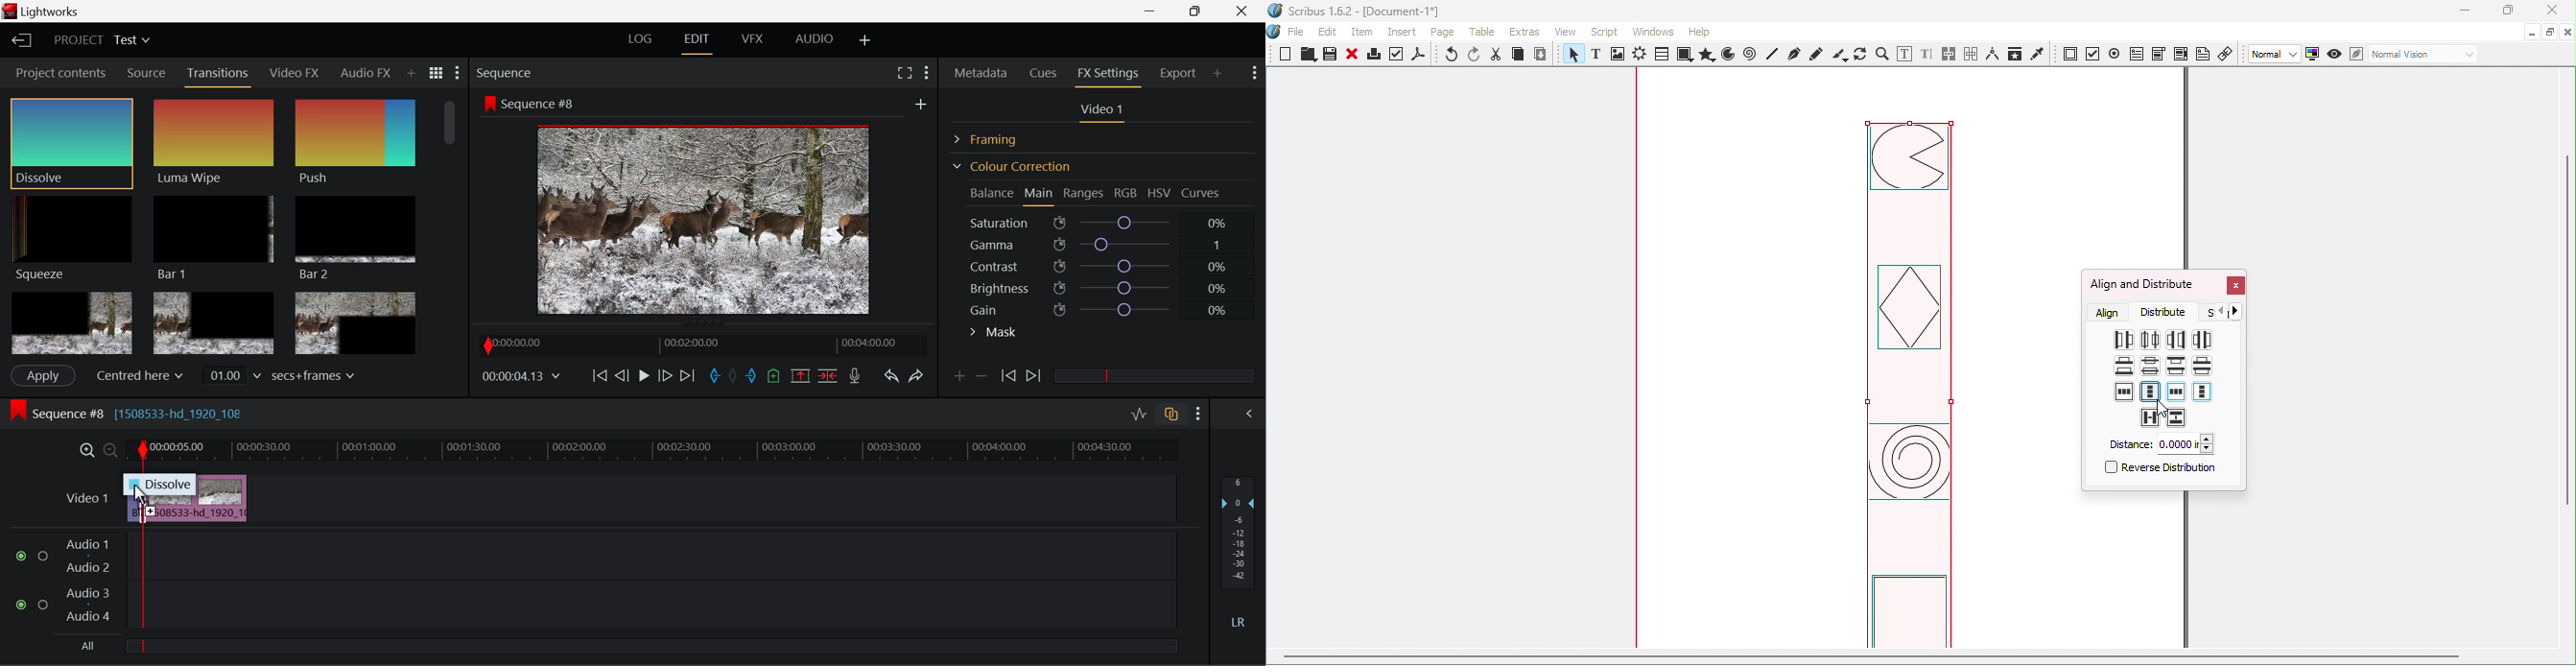 The width and height of the screenshot is (2576, 672). What do you see at coordinates (2201, 365) in the screenshot?
I see `Make vertical gaps between items equal` at bounding box center [2201, 365].